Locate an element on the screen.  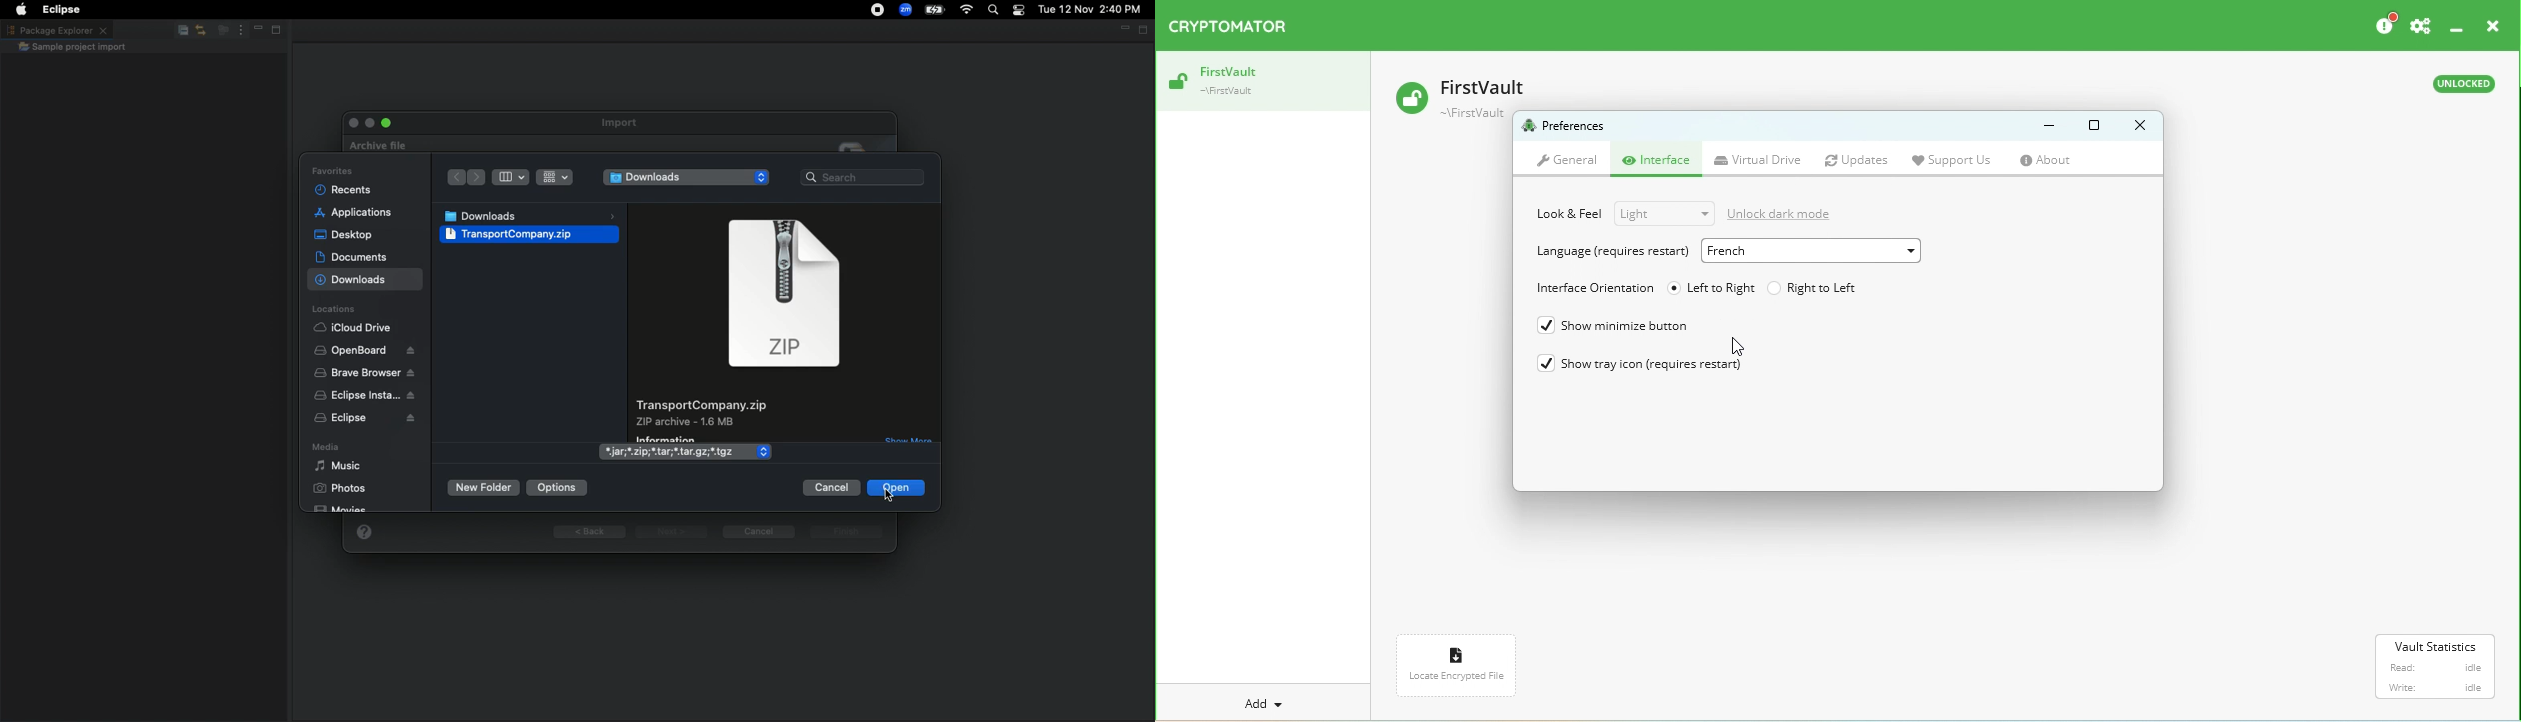
Forward is located at coordinates (476, 180).